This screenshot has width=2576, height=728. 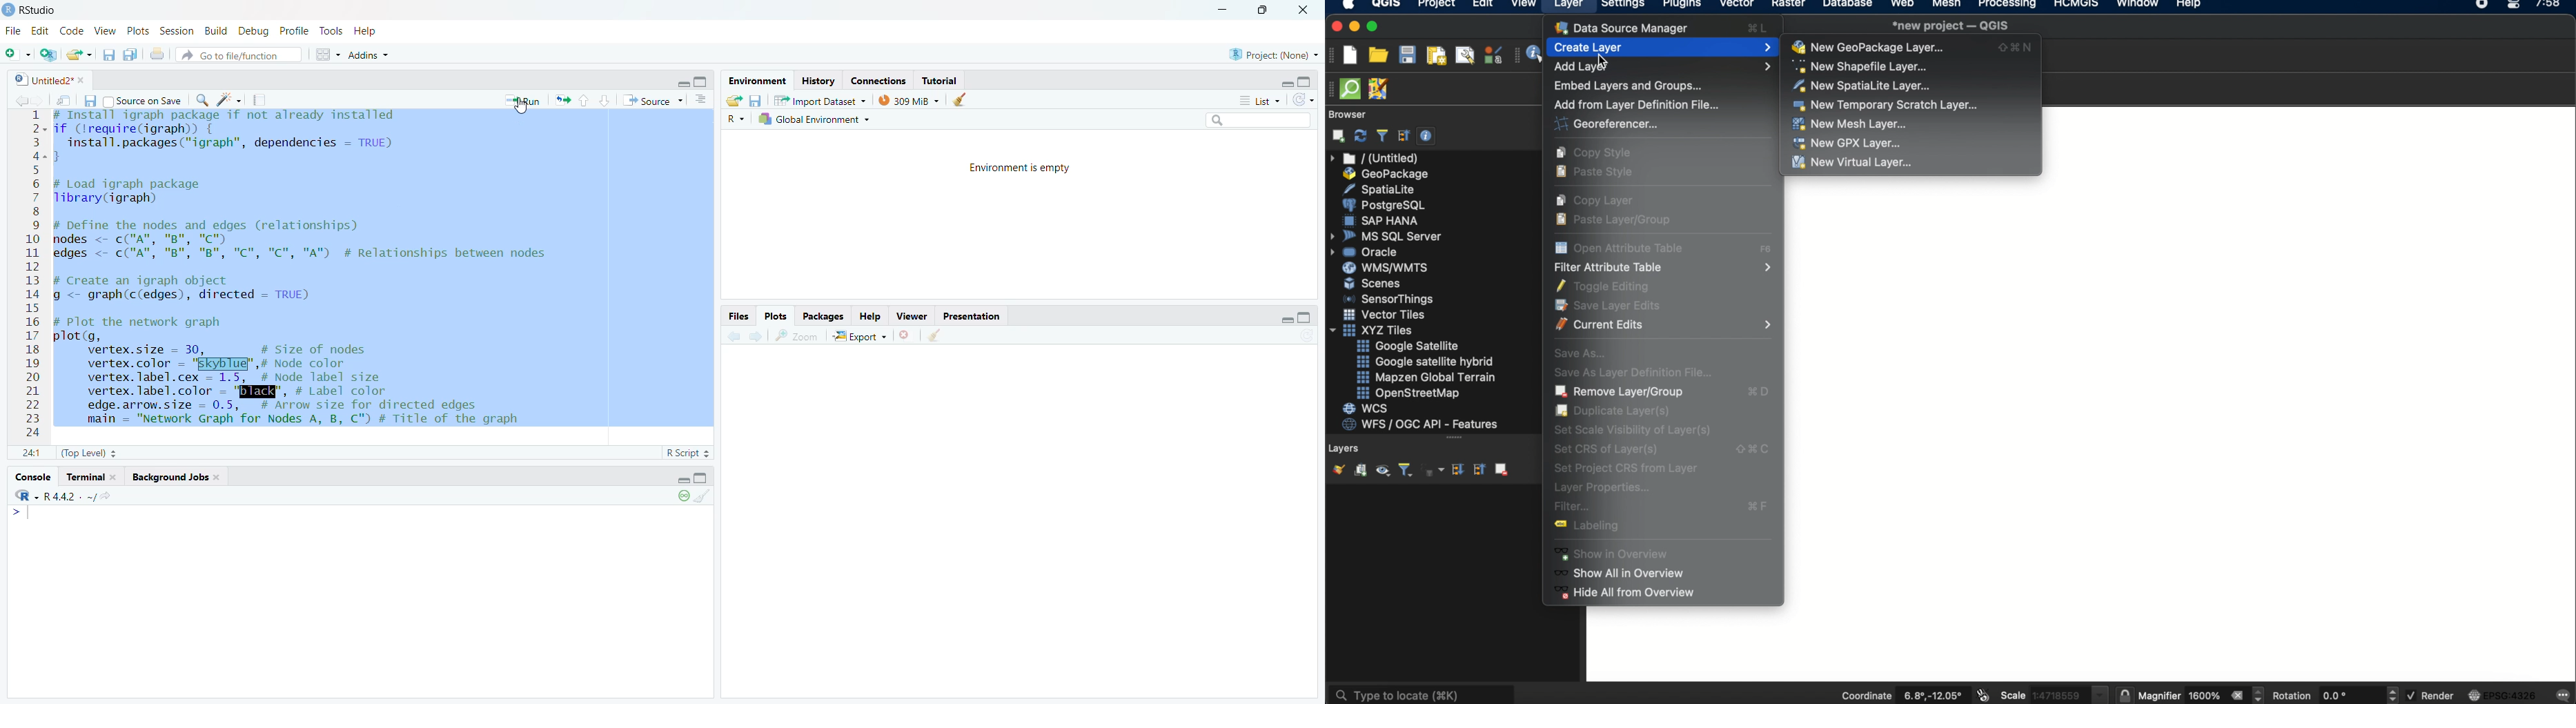 What do you see at coordinates (1388, 235) in the screenshot?
I see `ms sql server` at bounding box center [1388, 235].